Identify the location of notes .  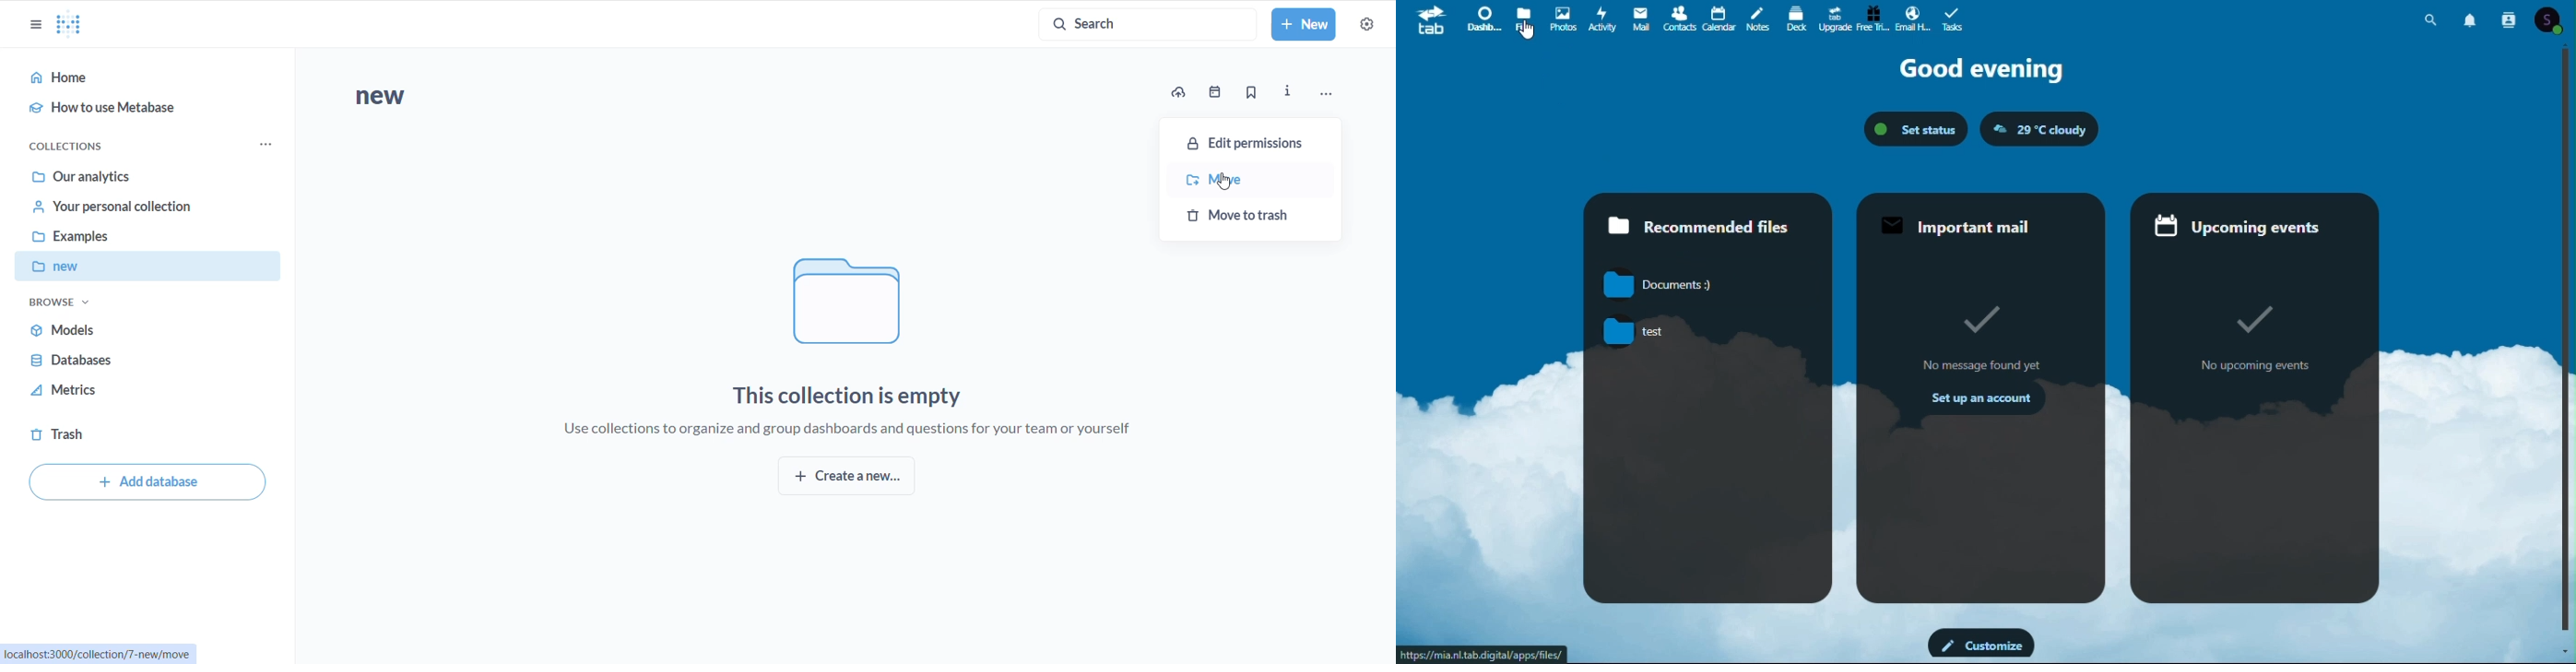
(1760, 19).